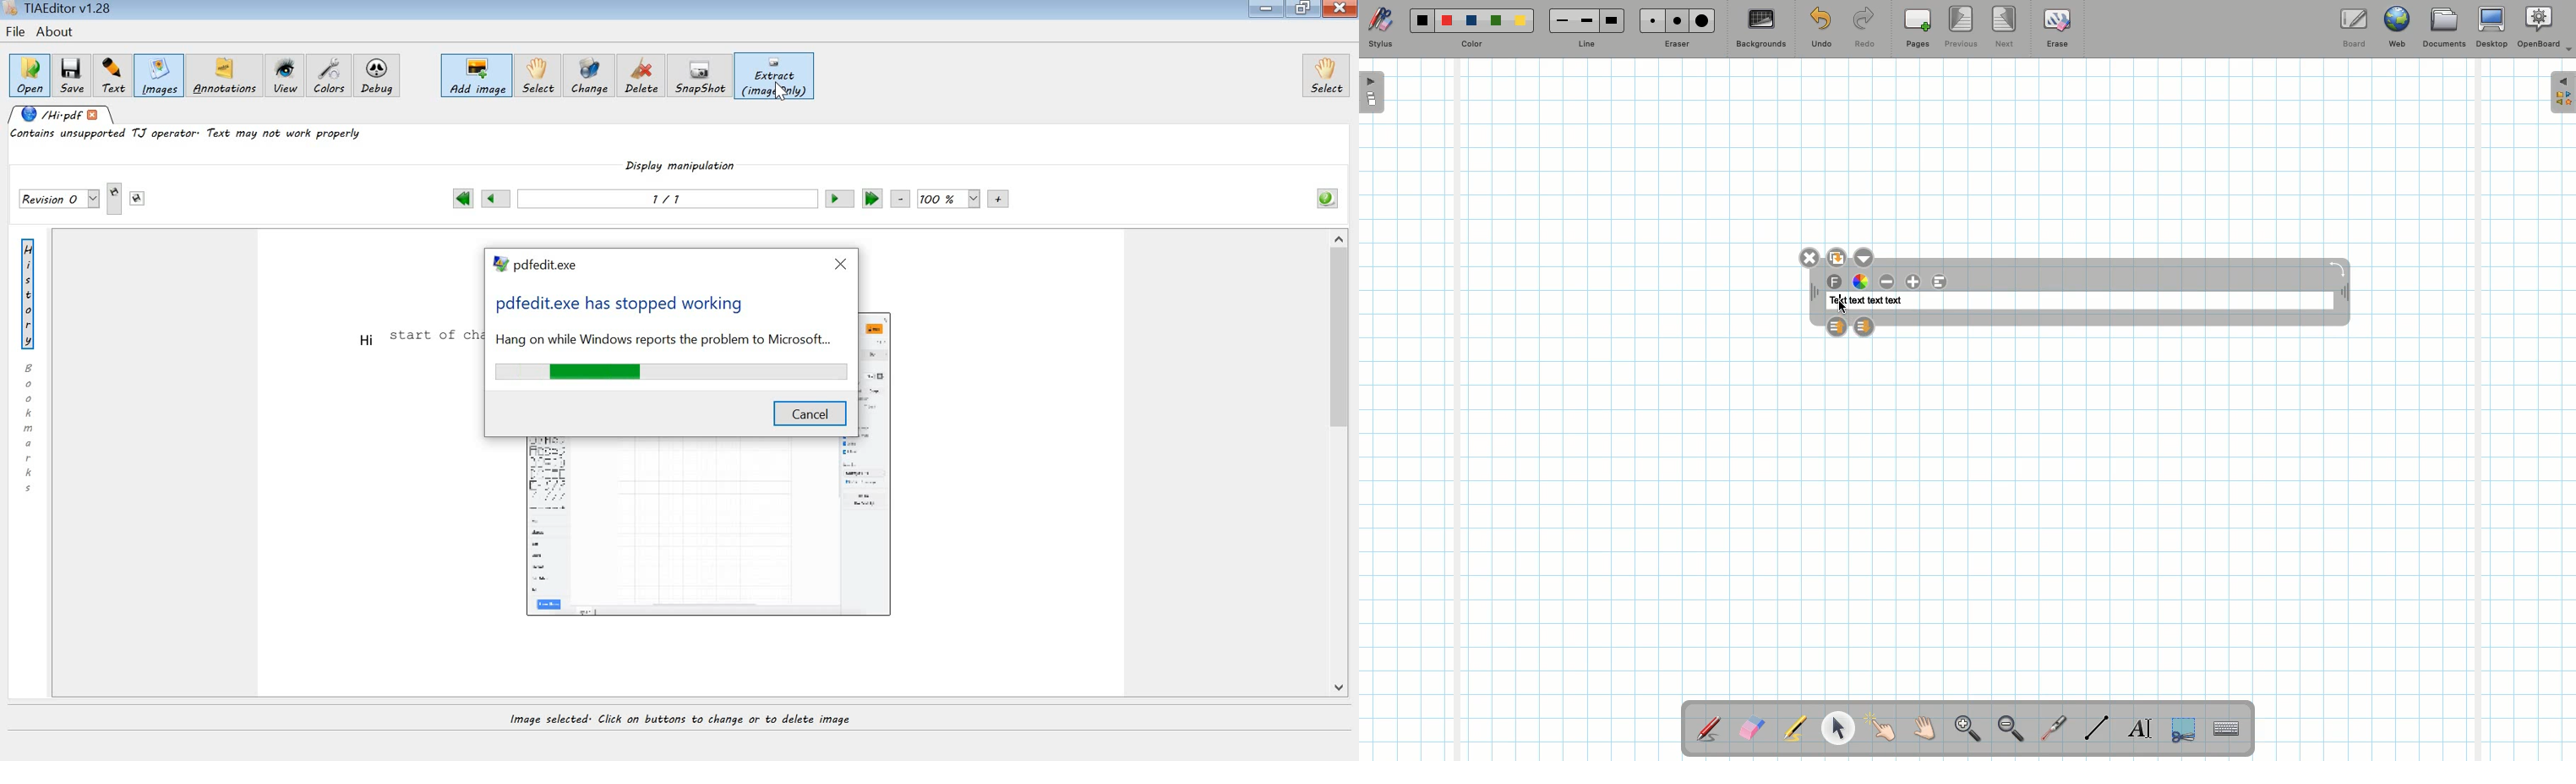 The height and width of the screenshot is (784, 2576). I want to click on text, so click(1836, 301).